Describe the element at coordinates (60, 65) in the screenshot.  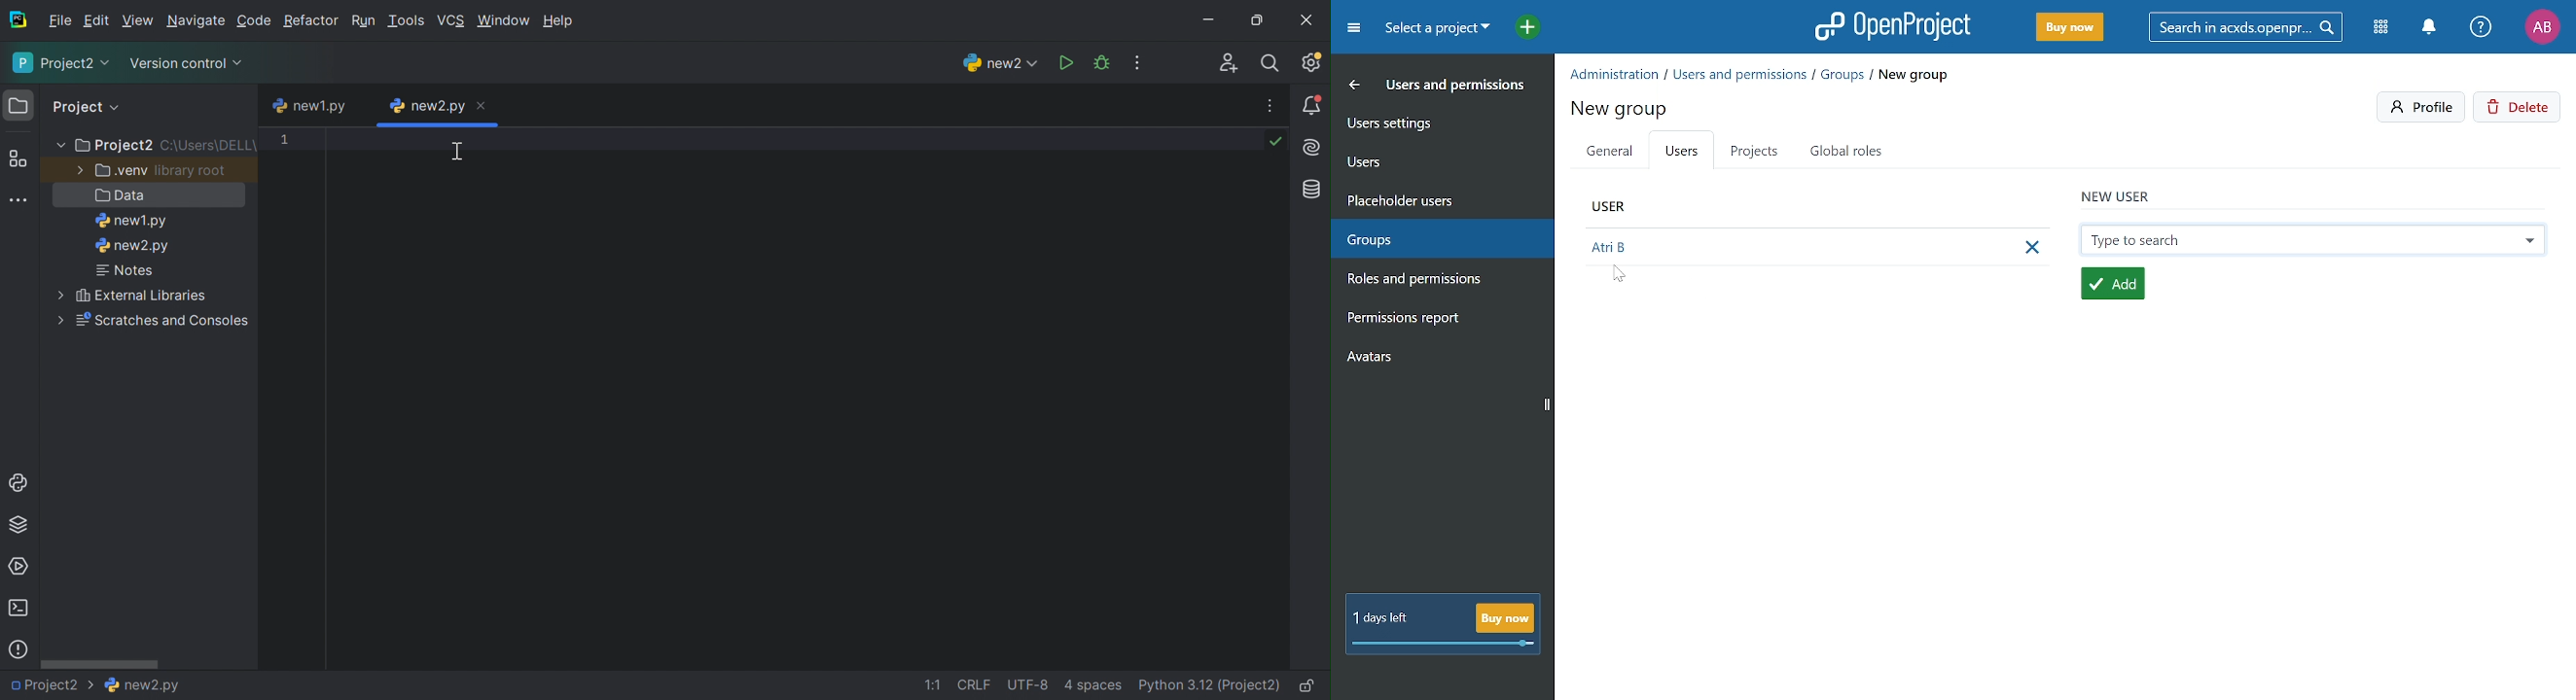
I see `Project2` at that location.